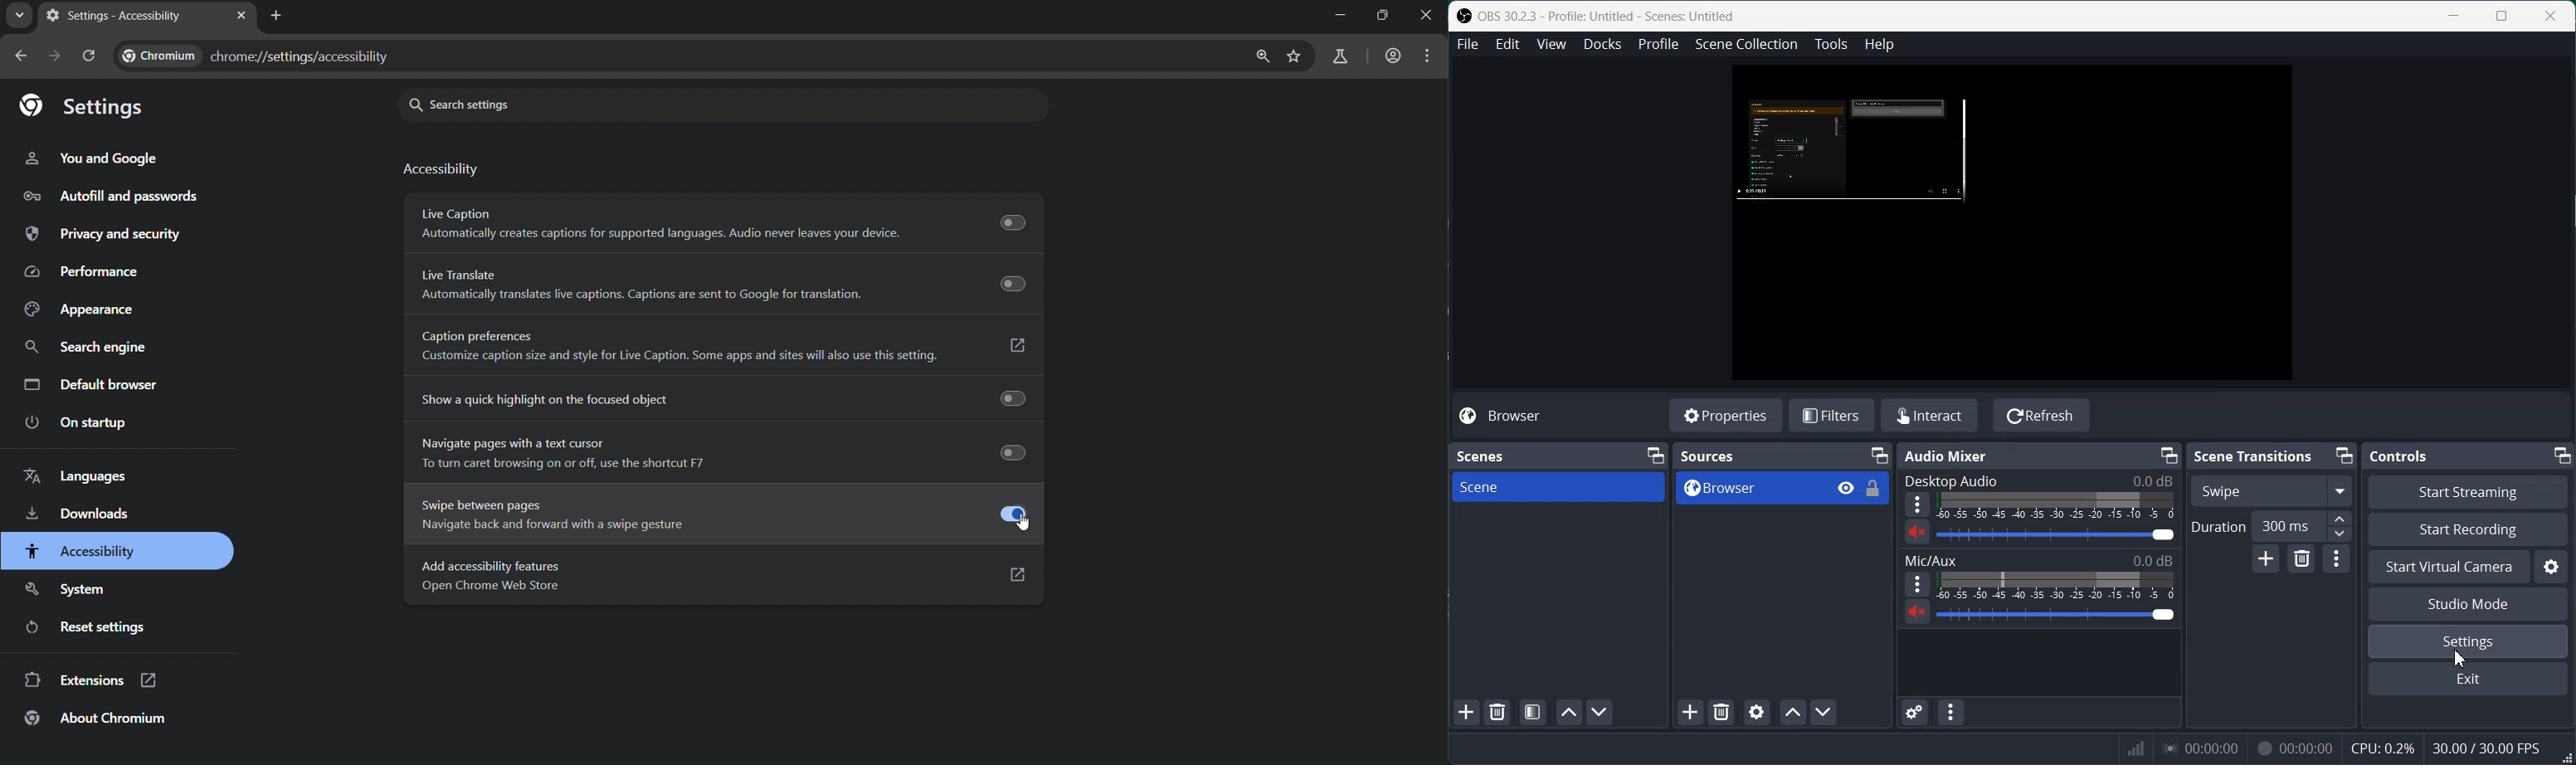  What do you see at coordinates (1709, 456) in the screenshot?
I see `Sources` at bounding box center [1709, 456].